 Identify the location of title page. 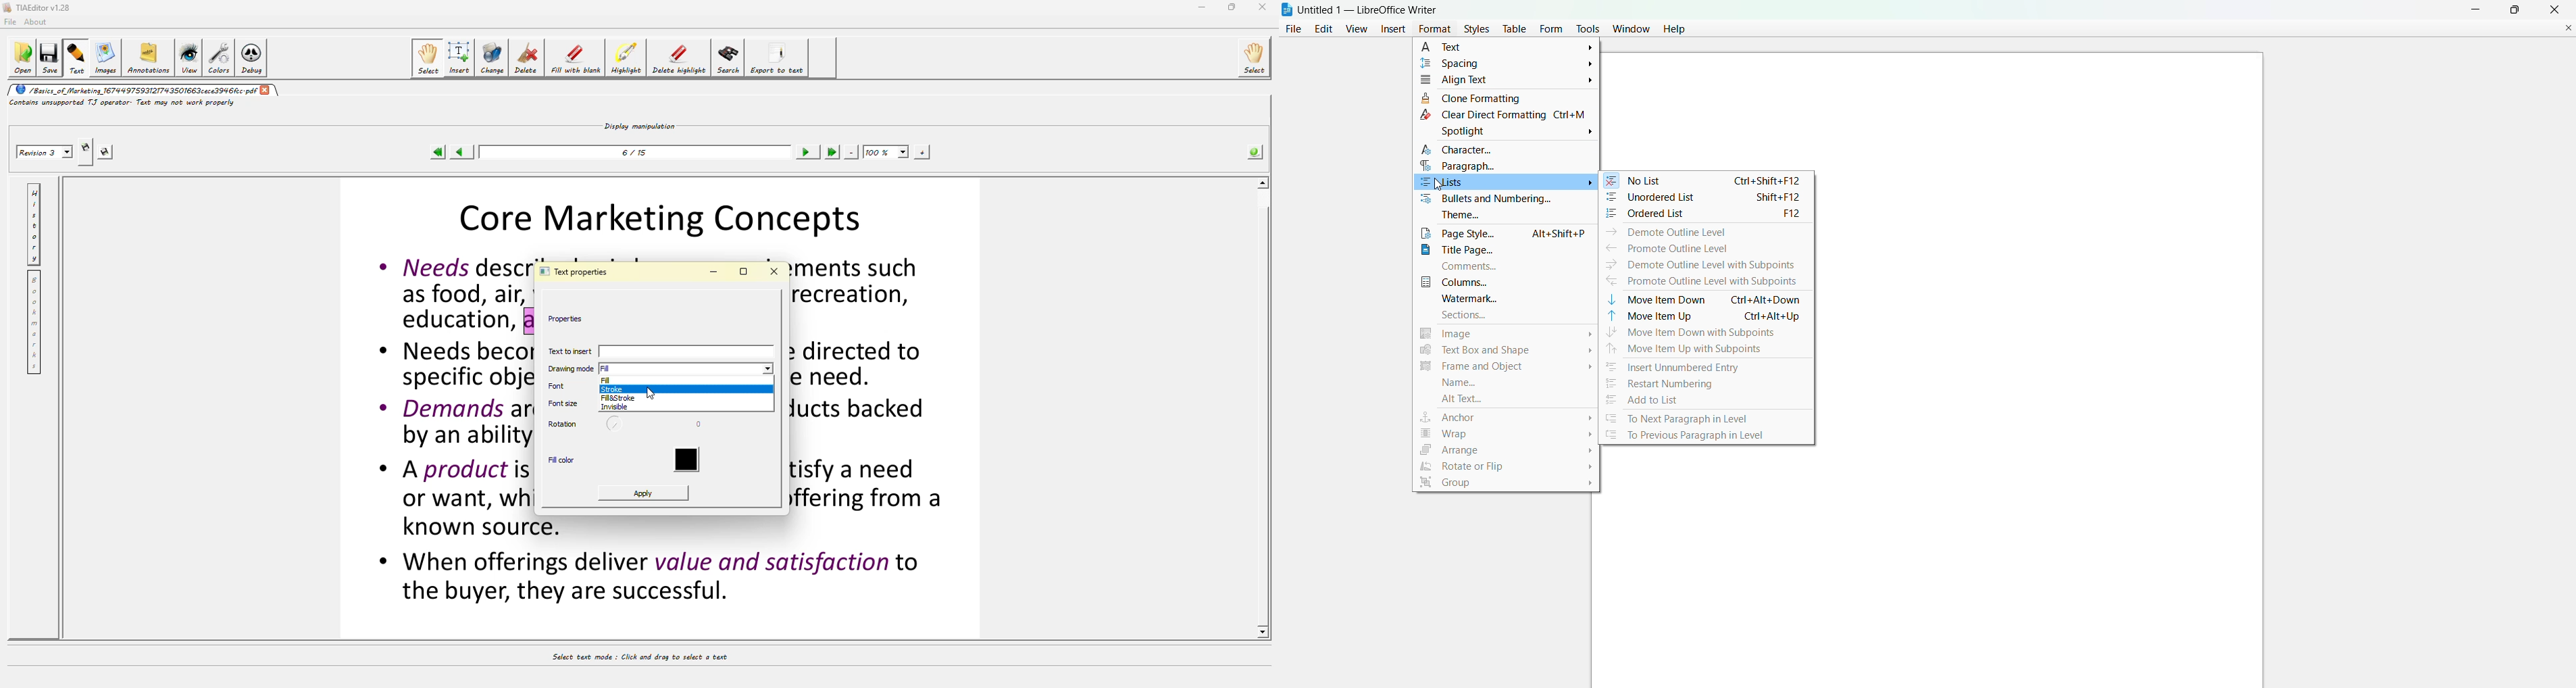
(1461, 253).